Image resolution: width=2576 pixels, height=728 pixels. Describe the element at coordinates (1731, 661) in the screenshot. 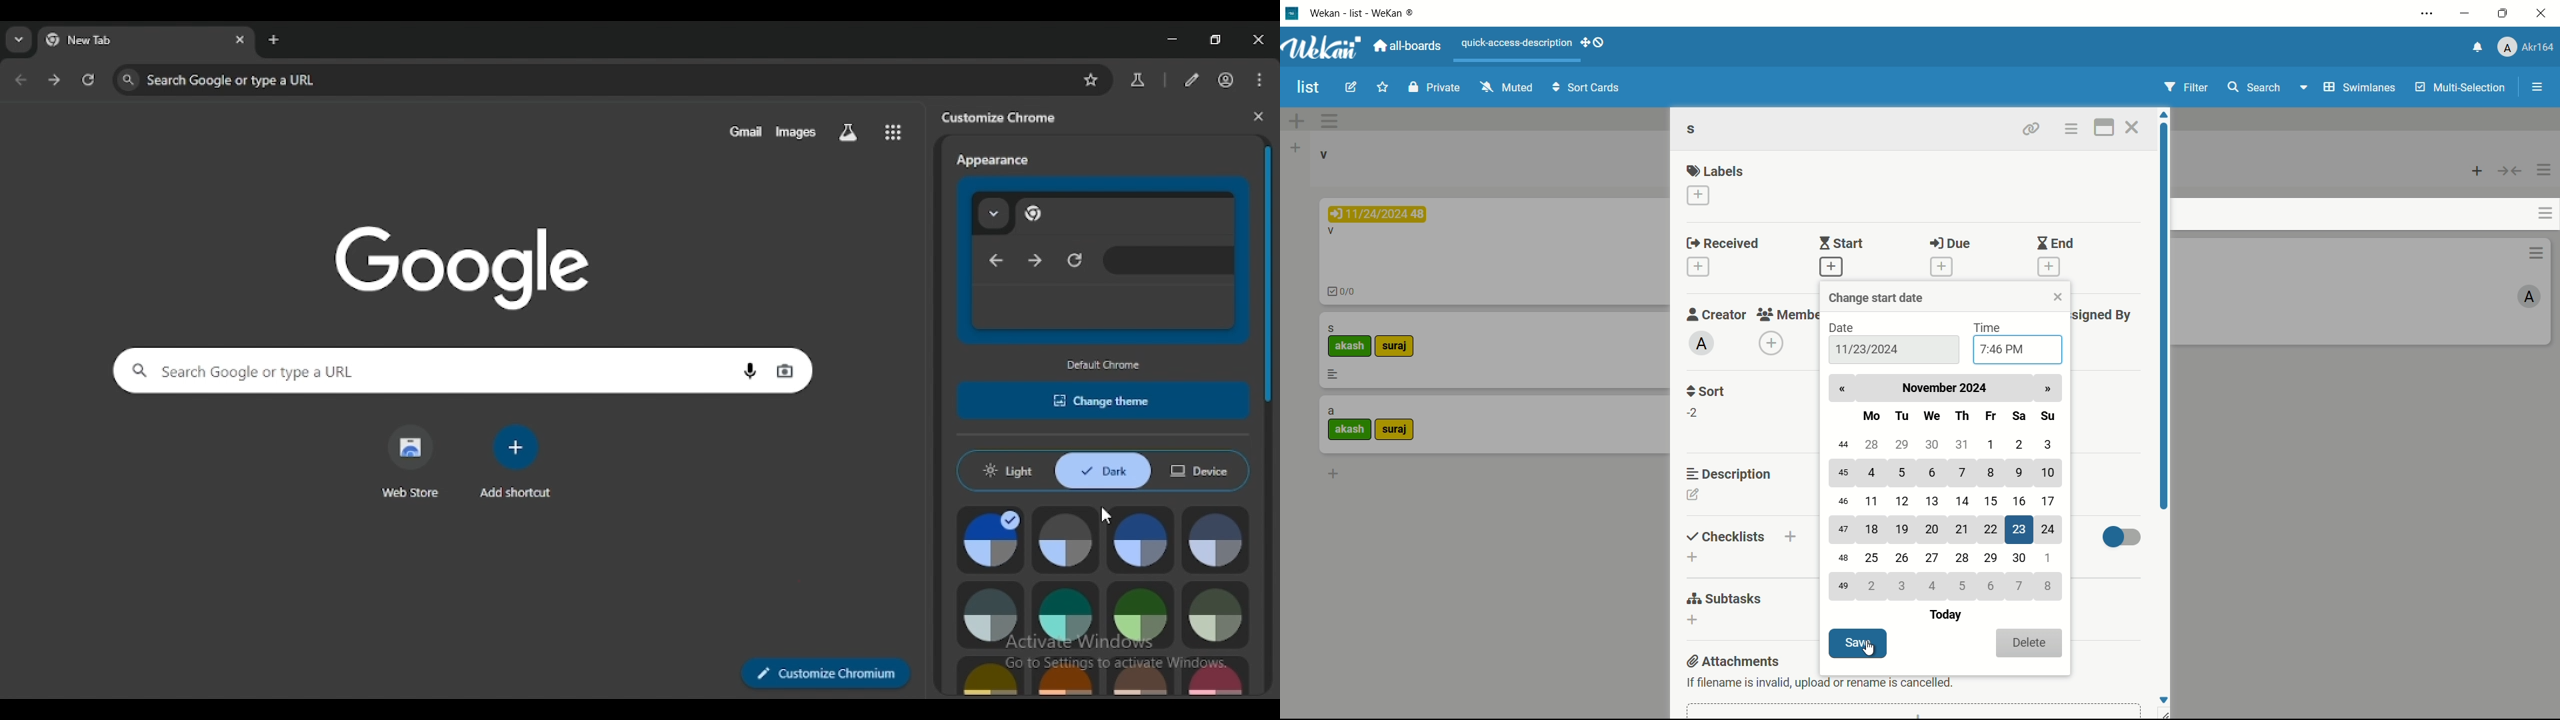

I see `attachments` at that location.